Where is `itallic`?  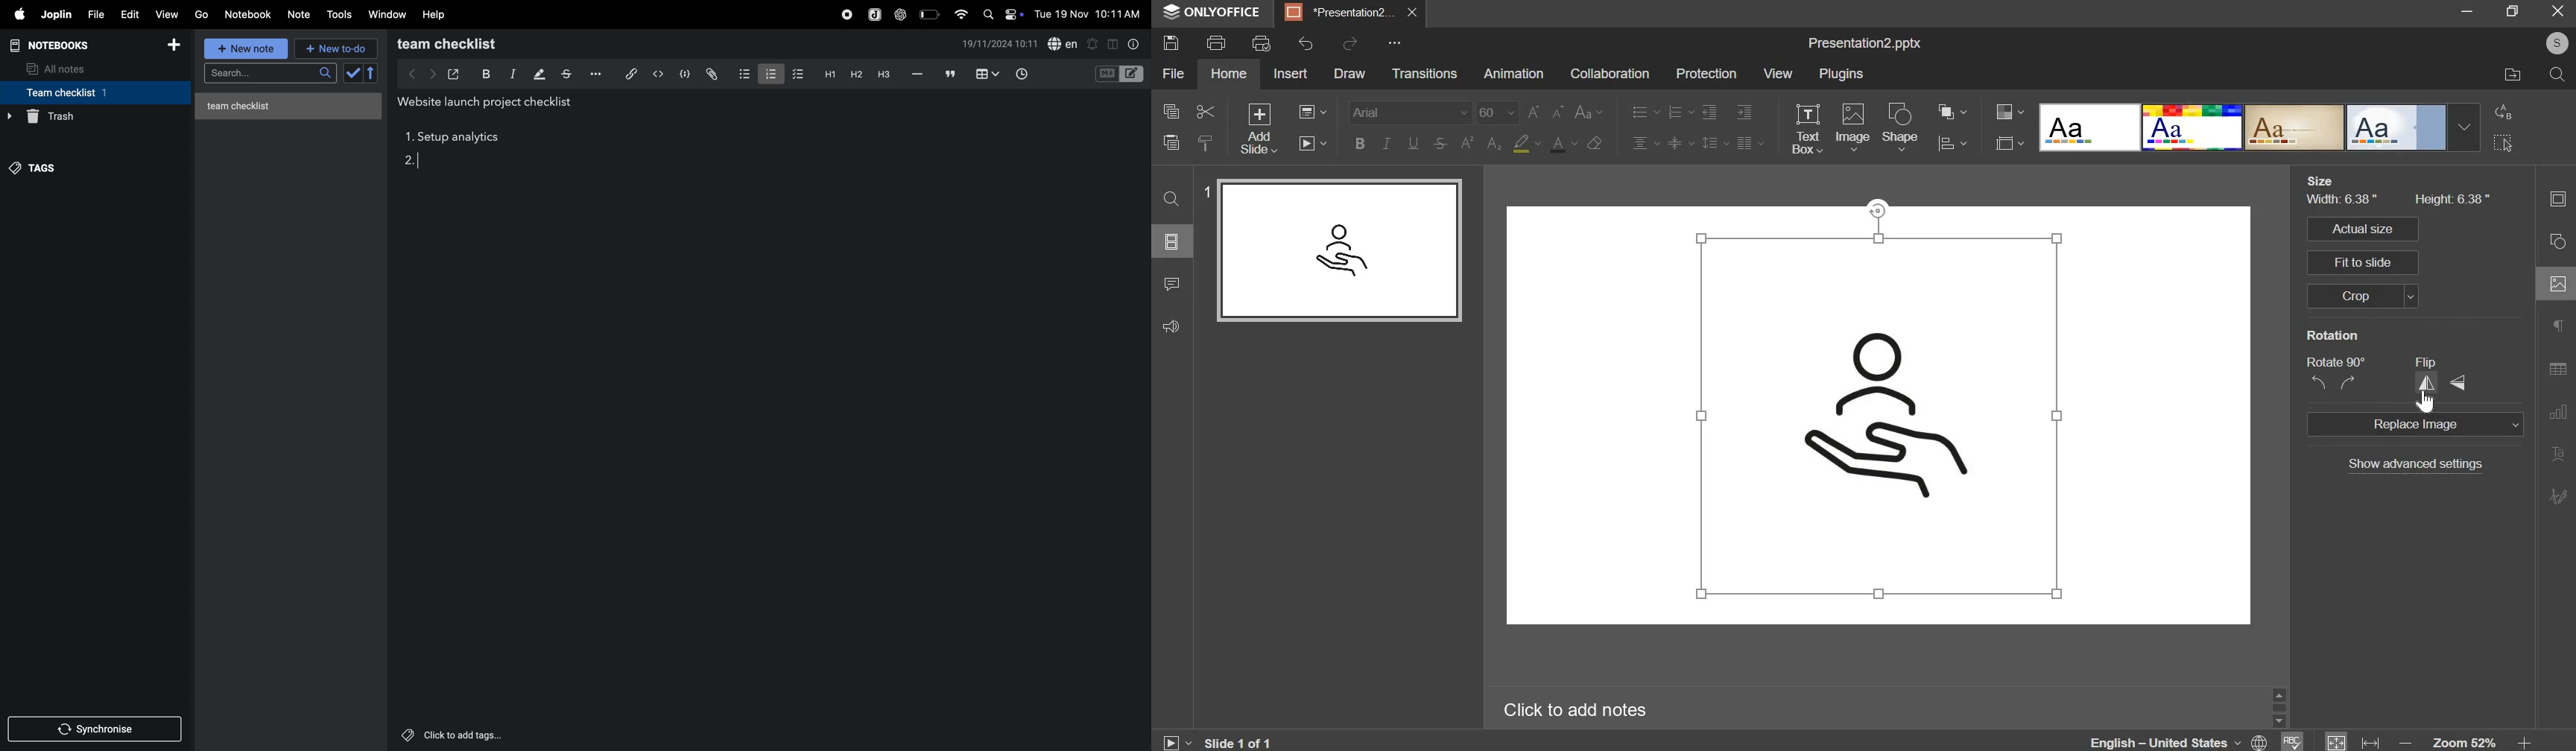
itallic is located at coordinates (511, 74).